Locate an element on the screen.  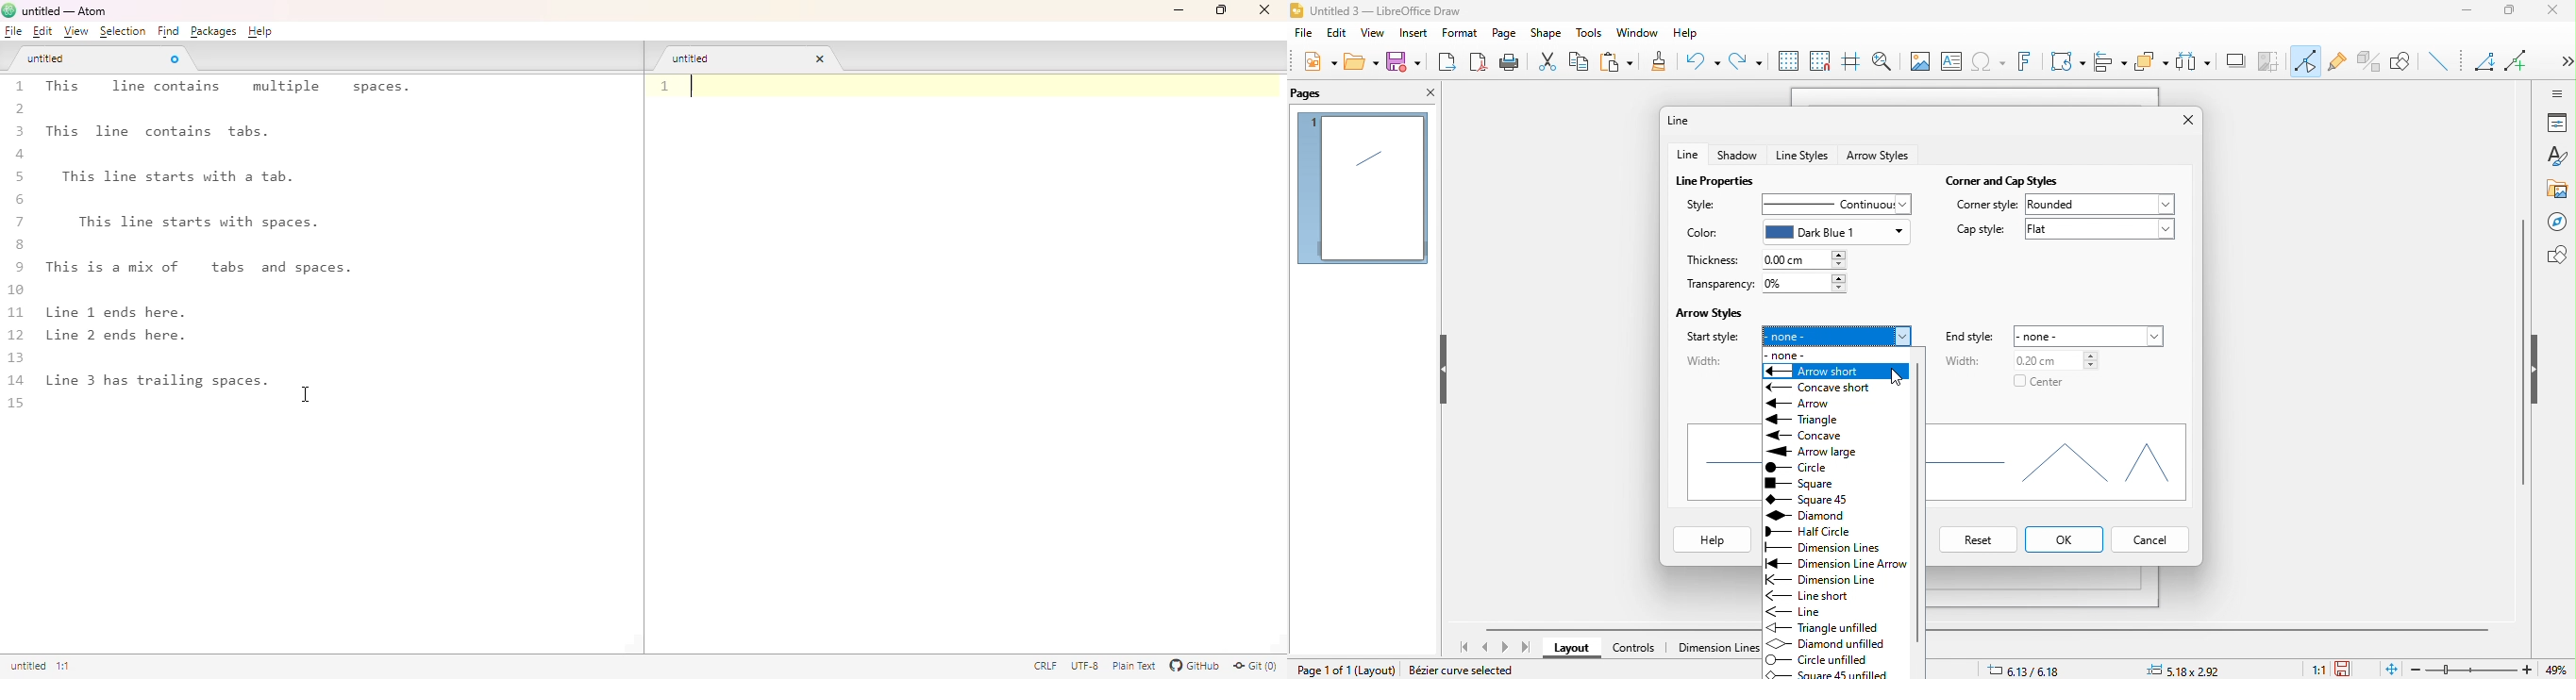
shadow is located at coordinates (2237, 61).